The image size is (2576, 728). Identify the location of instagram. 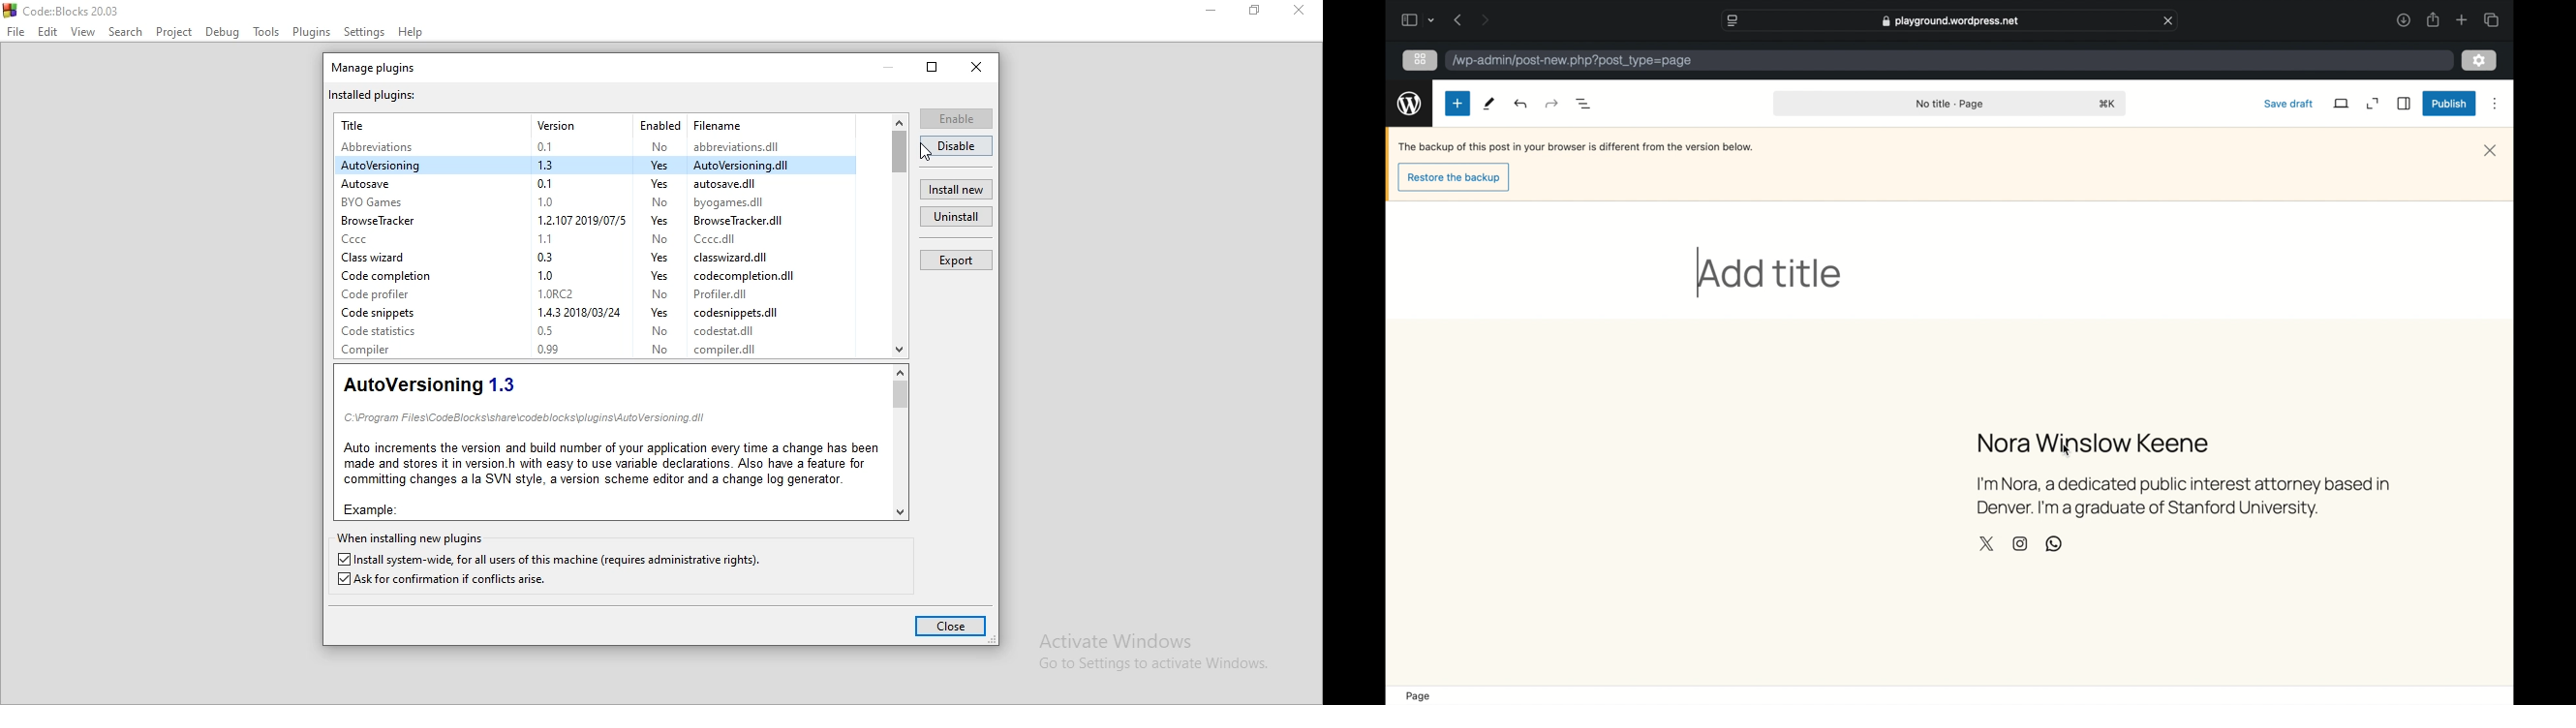
(2020, 544).